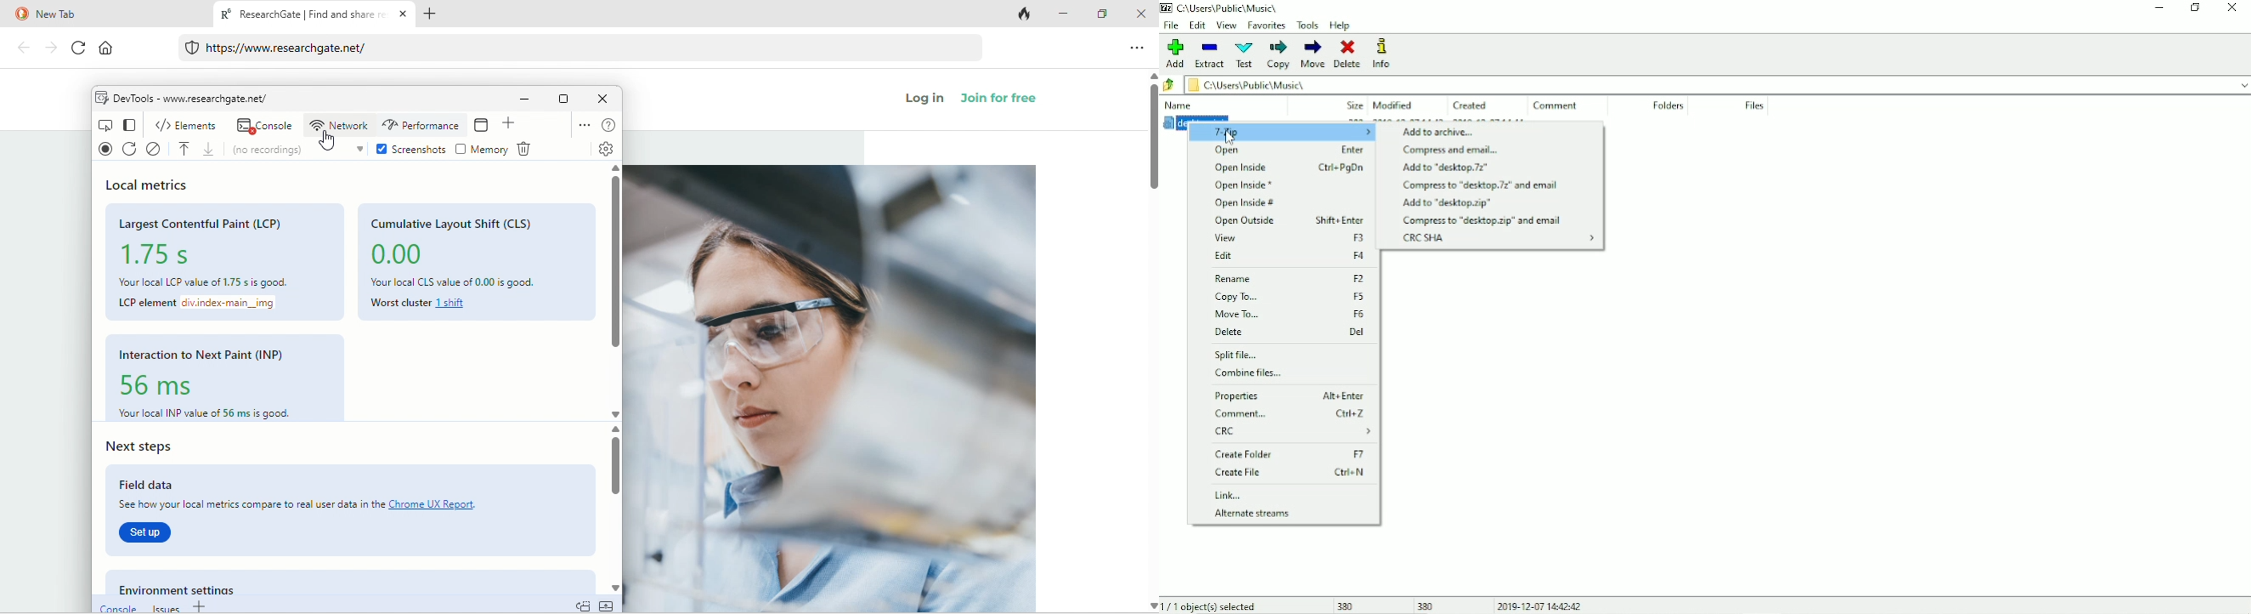  Describe the element at coordinates (582, 123) in the screenshot. I see `options` at that location.